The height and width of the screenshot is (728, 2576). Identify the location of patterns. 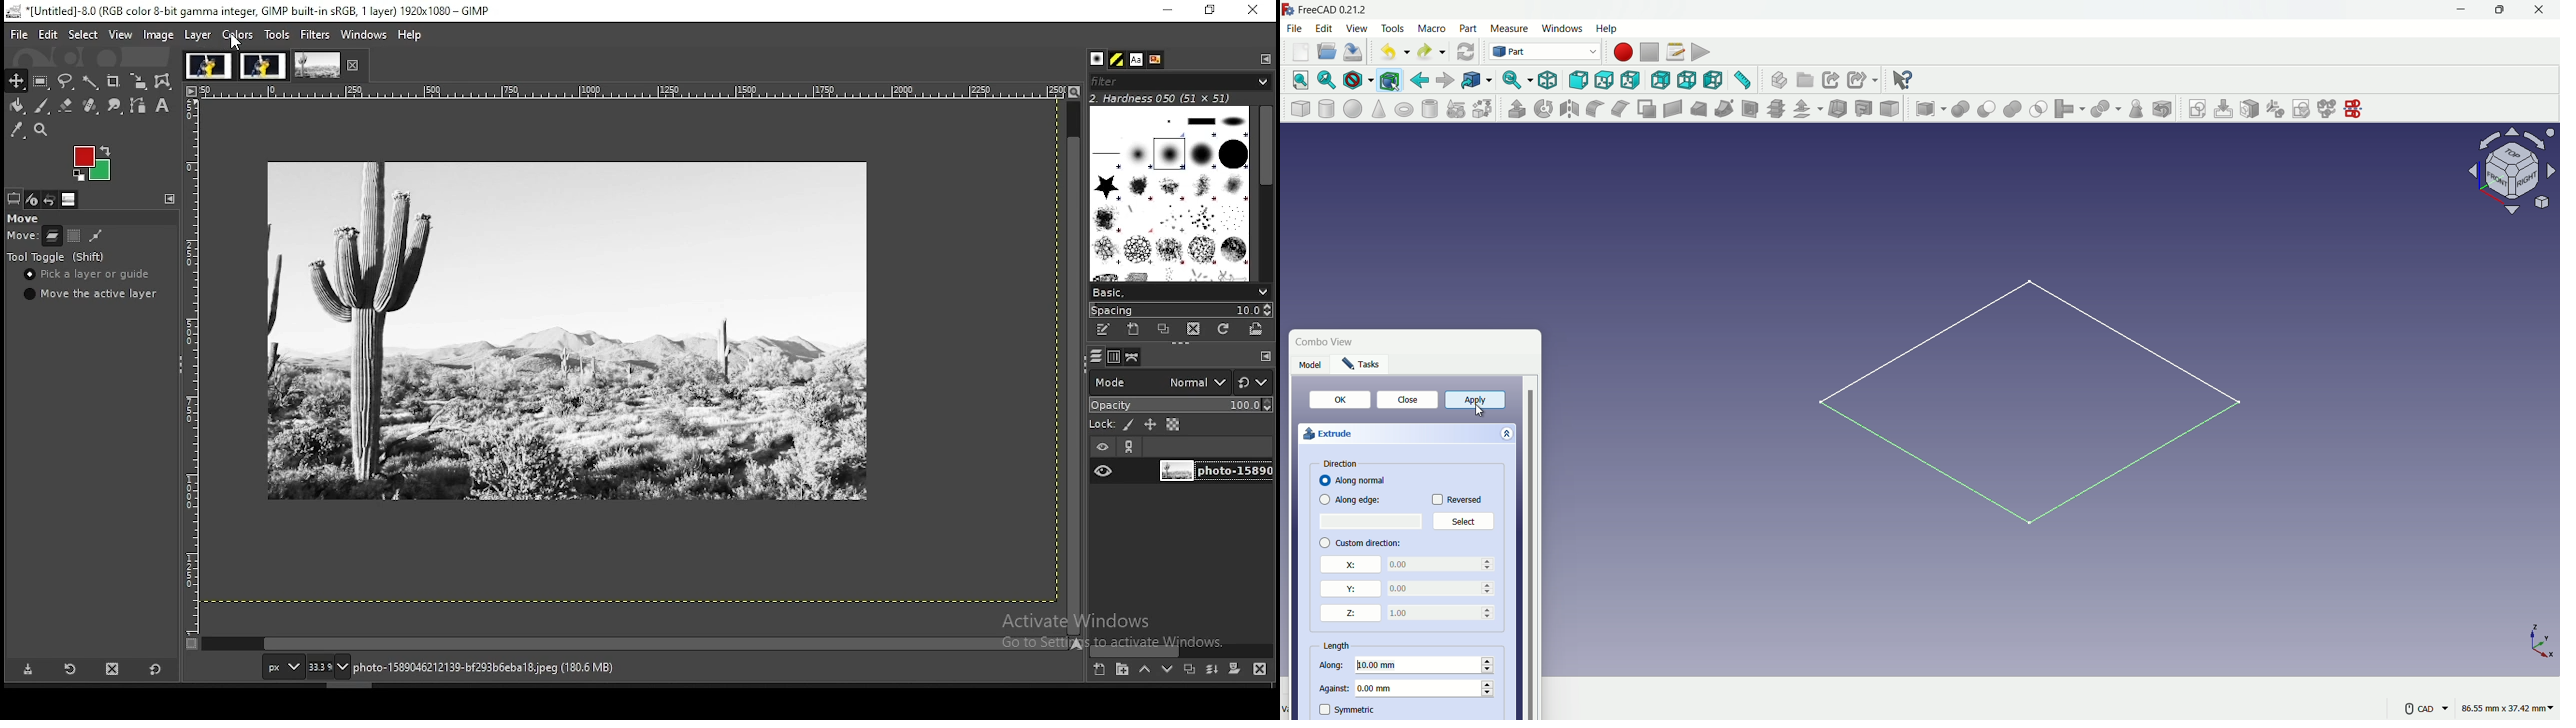
(1118, 59).